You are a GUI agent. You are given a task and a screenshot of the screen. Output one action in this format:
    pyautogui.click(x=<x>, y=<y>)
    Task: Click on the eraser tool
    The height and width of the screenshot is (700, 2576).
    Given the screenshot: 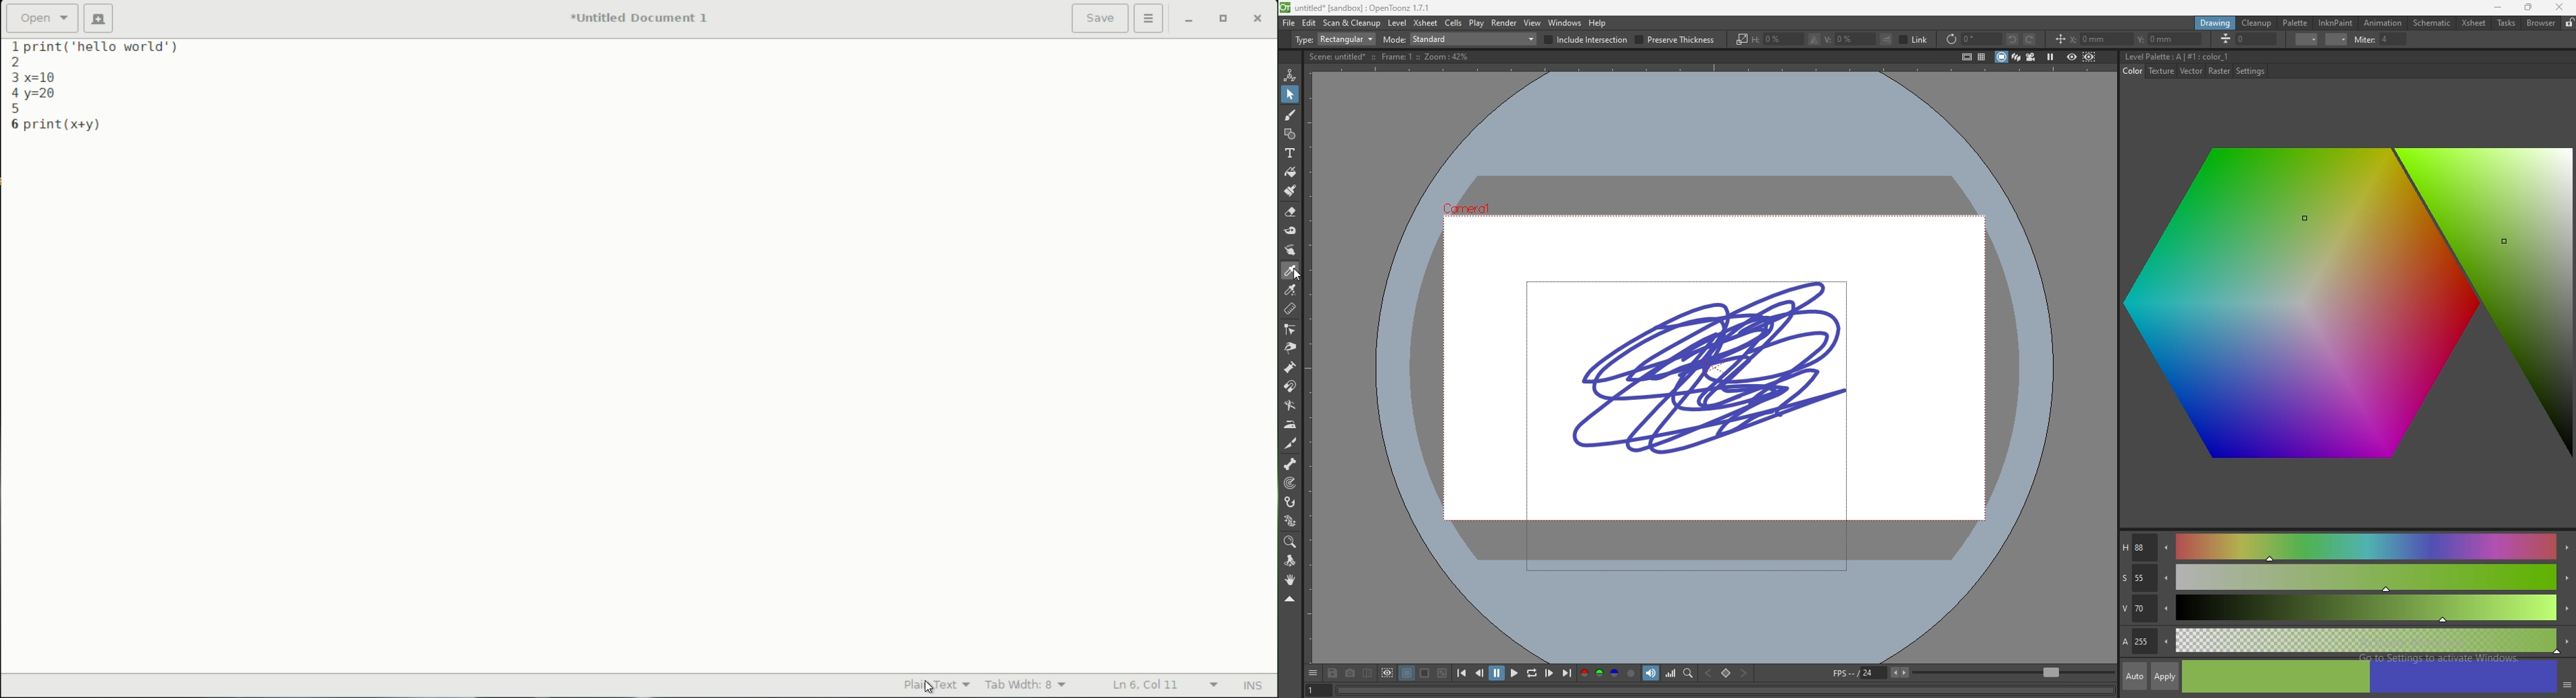 What is the action you would take?
    pyautogui.click(x=1291, y=212)
    